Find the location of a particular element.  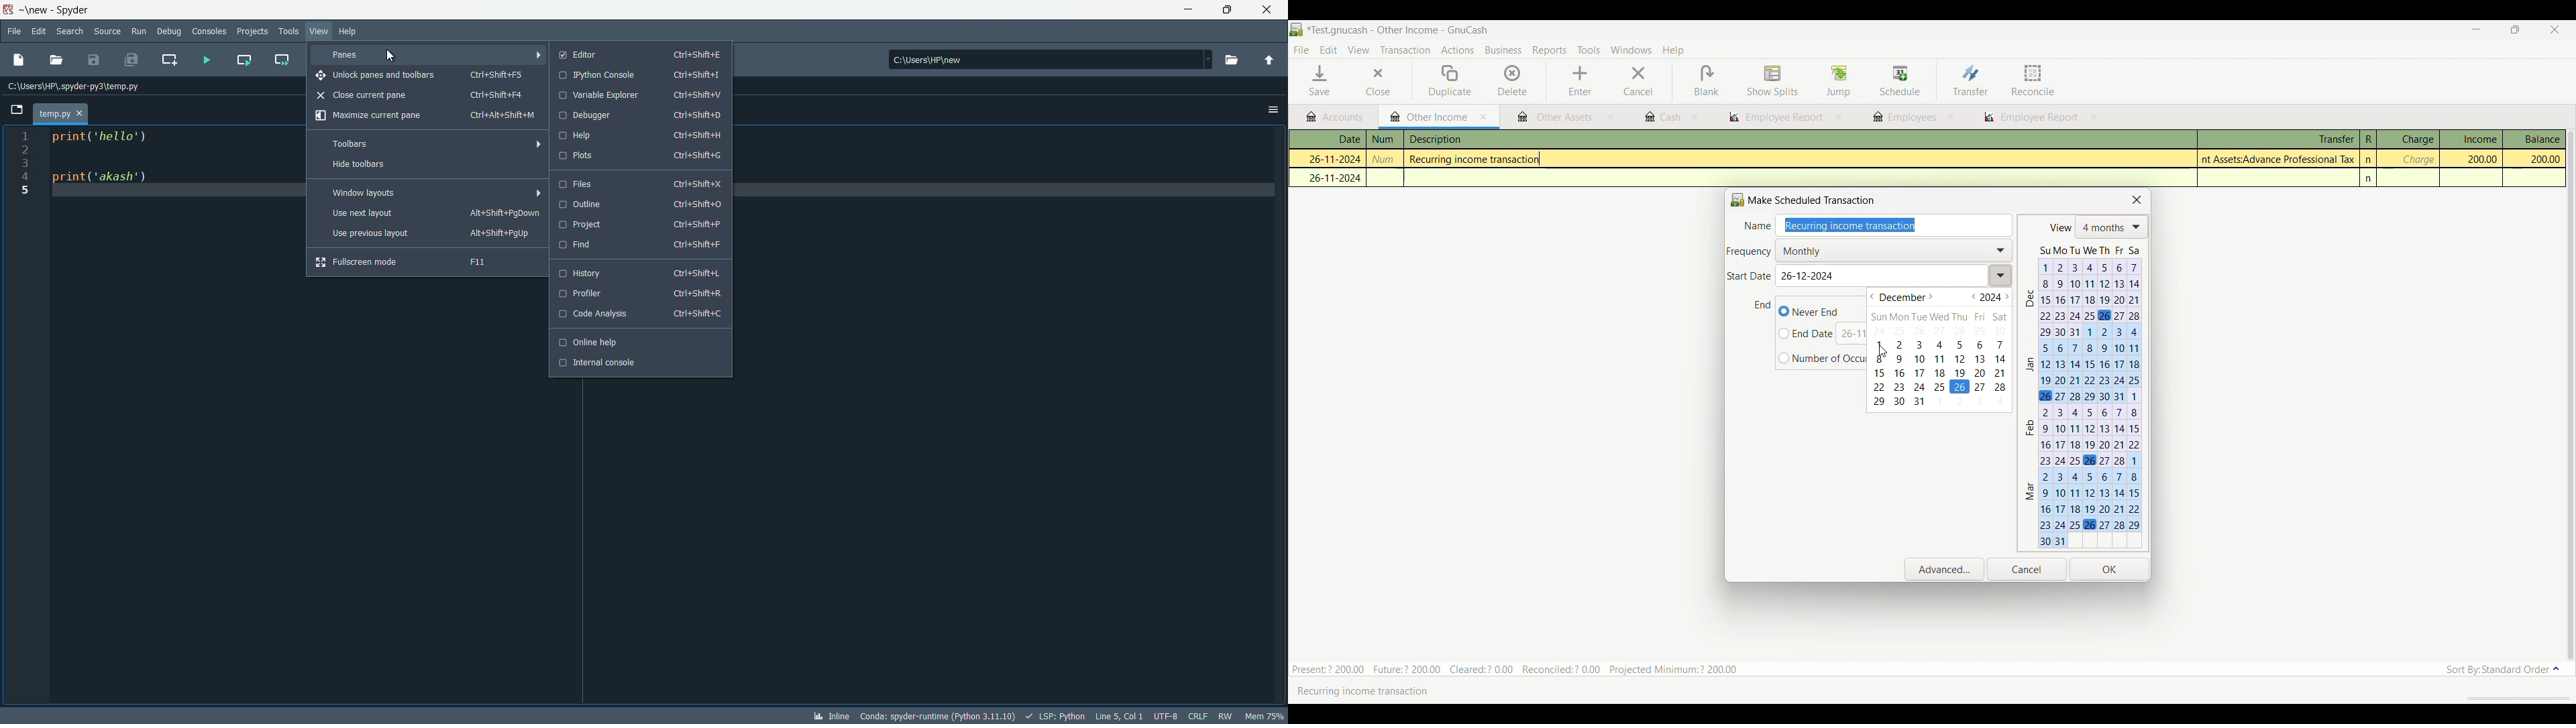

other assets is located at coordinates (1556, 118).